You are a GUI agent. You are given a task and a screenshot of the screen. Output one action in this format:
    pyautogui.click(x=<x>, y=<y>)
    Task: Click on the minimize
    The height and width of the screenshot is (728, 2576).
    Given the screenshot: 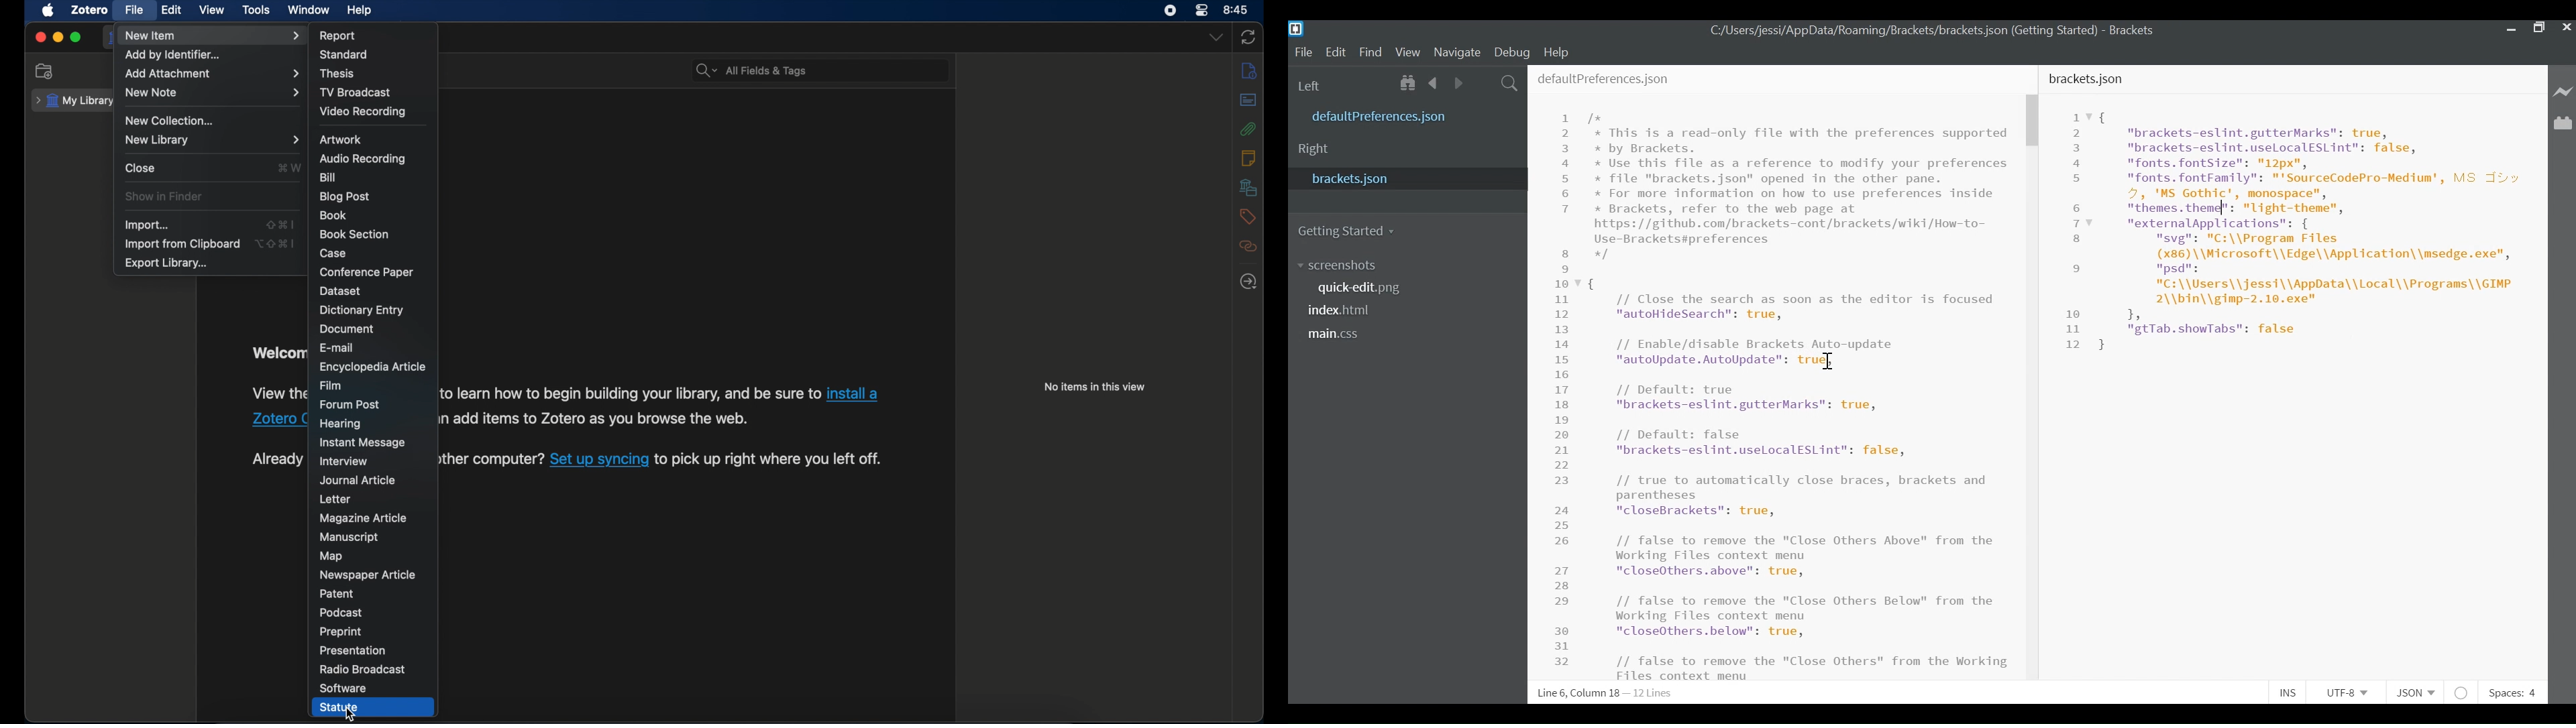 What is the action you would take?
    pyautogui.click(x=58, y=38)
    